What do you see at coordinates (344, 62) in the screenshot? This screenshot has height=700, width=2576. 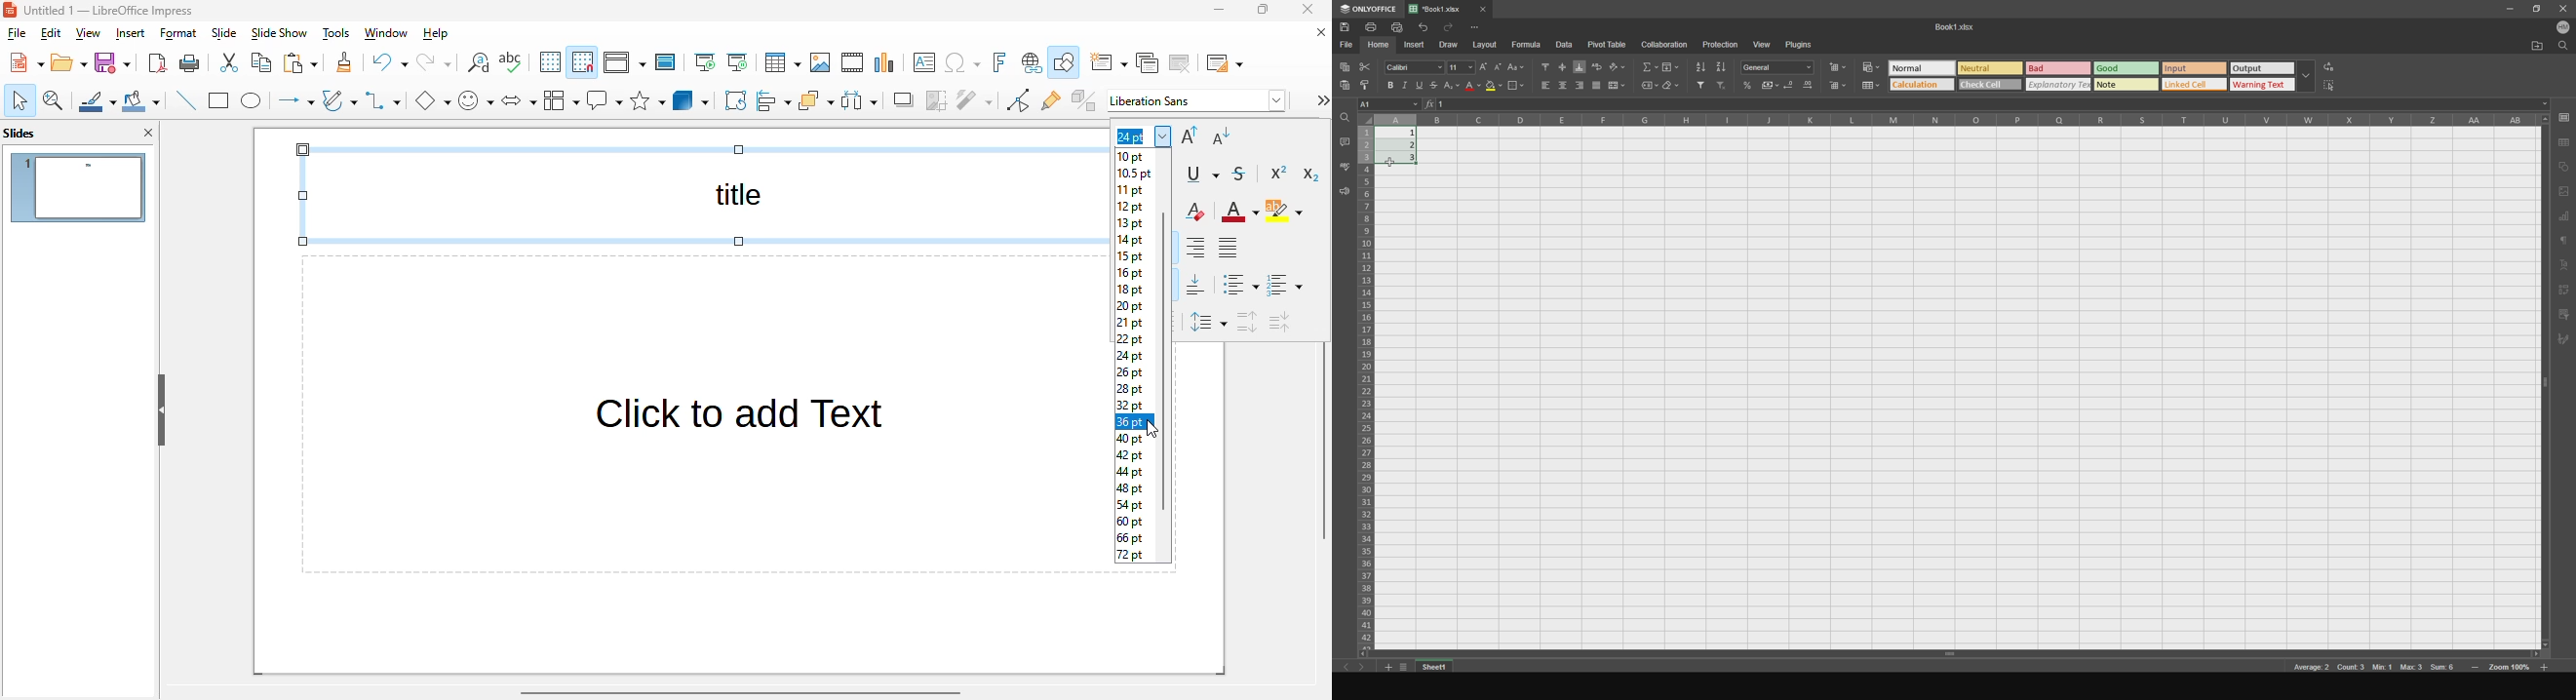 I see `clone formatting` at bounding box center [344, 62].